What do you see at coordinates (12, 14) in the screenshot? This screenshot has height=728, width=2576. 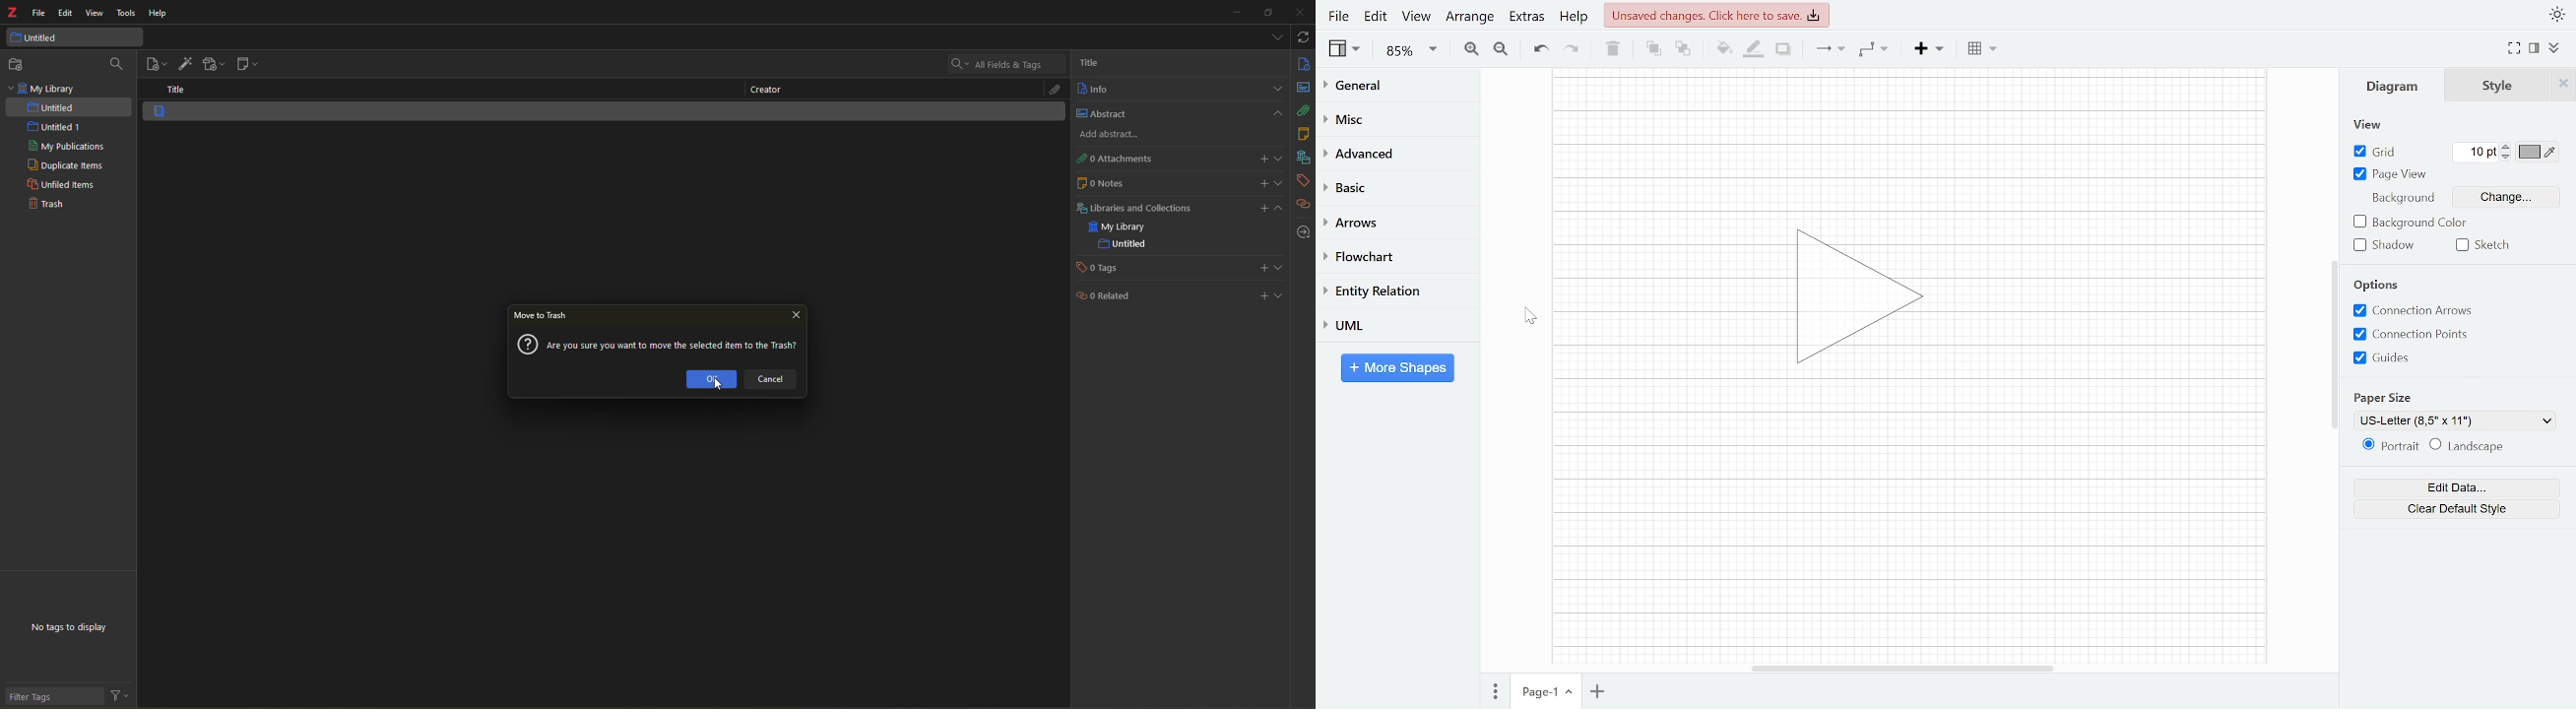 I see `z` at bounding box center [12, 14].